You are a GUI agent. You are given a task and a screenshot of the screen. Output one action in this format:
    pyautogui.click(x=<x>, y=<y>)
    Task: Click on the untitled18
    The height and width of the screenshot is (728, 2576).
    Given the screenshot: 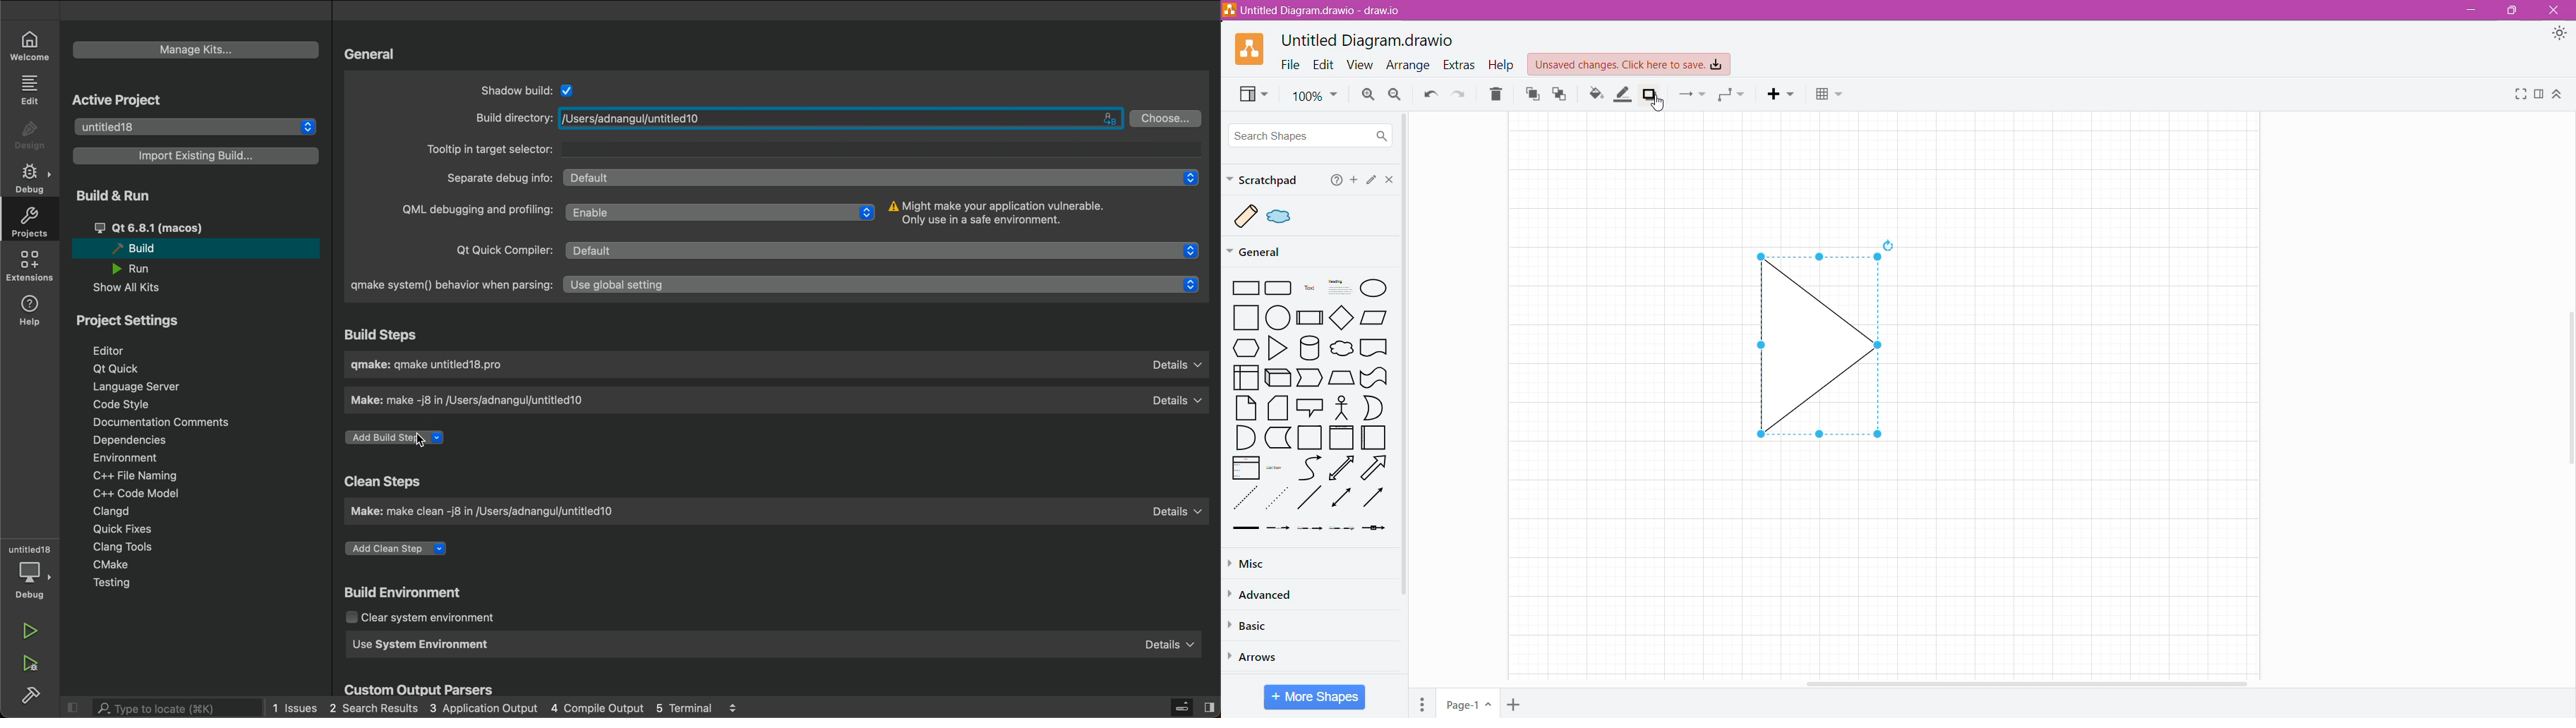 What is the action you would take?
    pyautogui.click(x=197, y=125)
    